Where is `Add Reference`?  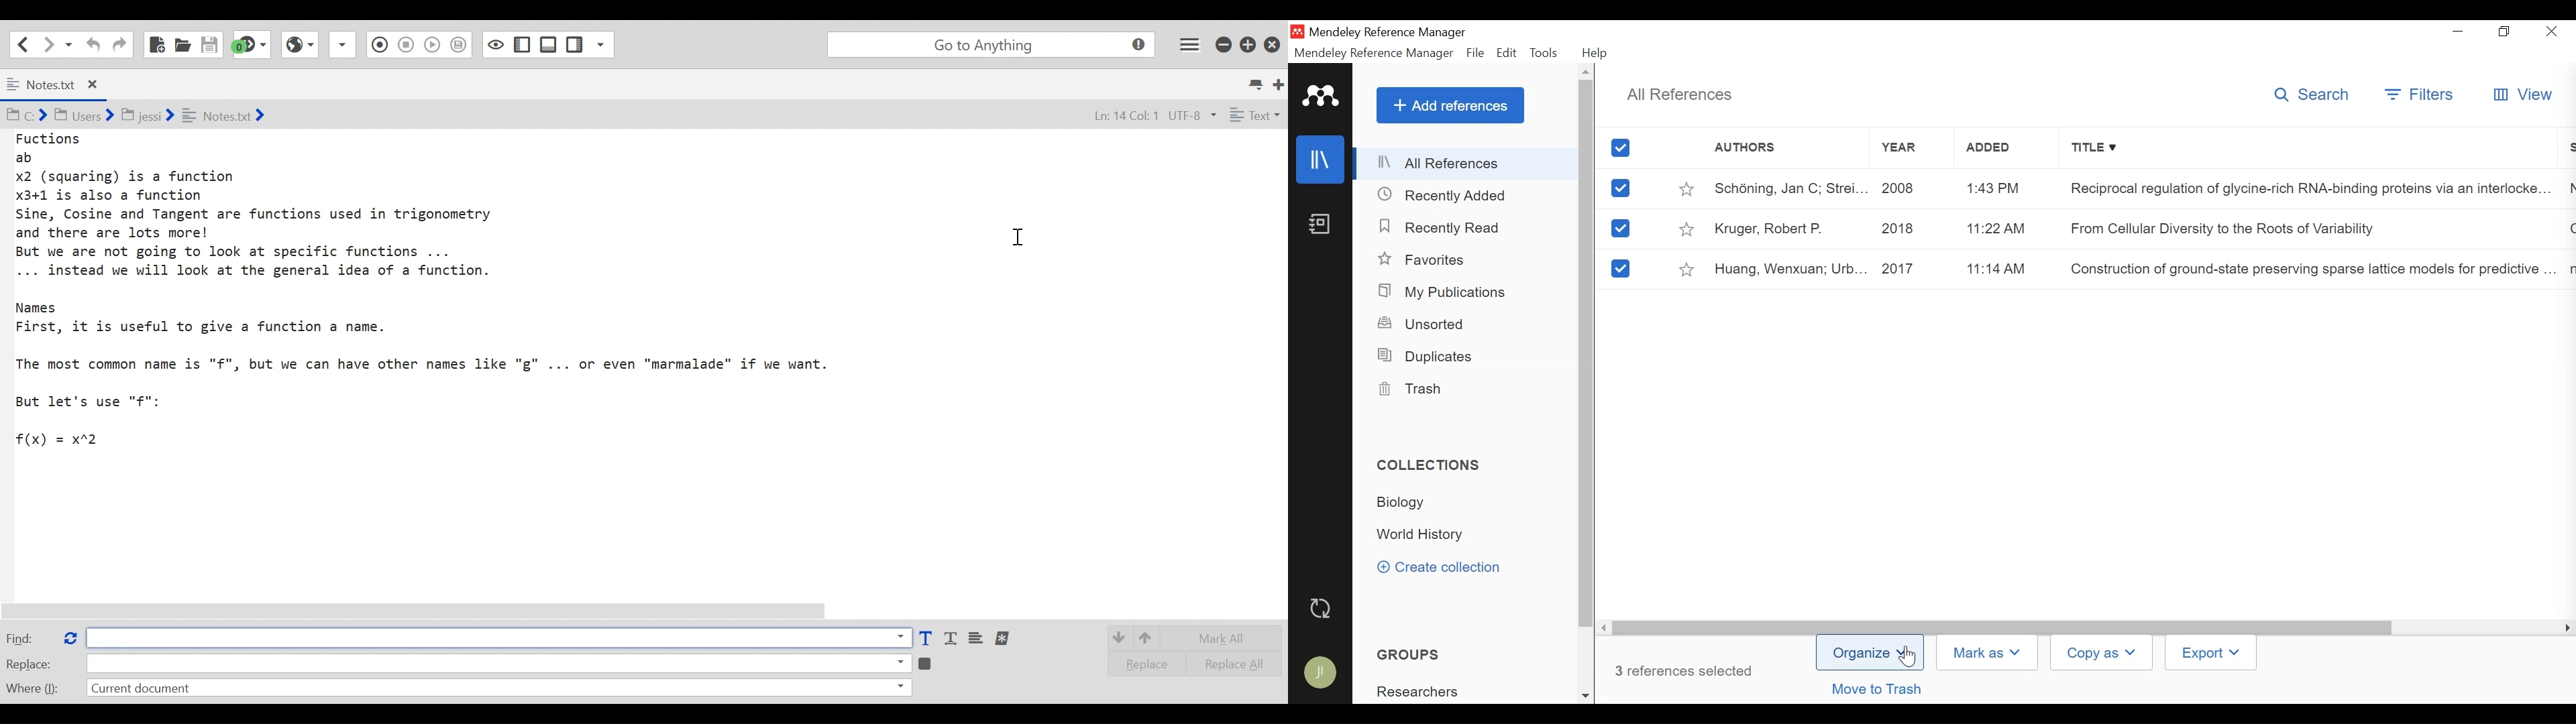 Add Reference is located at coordinates (1450, 105).